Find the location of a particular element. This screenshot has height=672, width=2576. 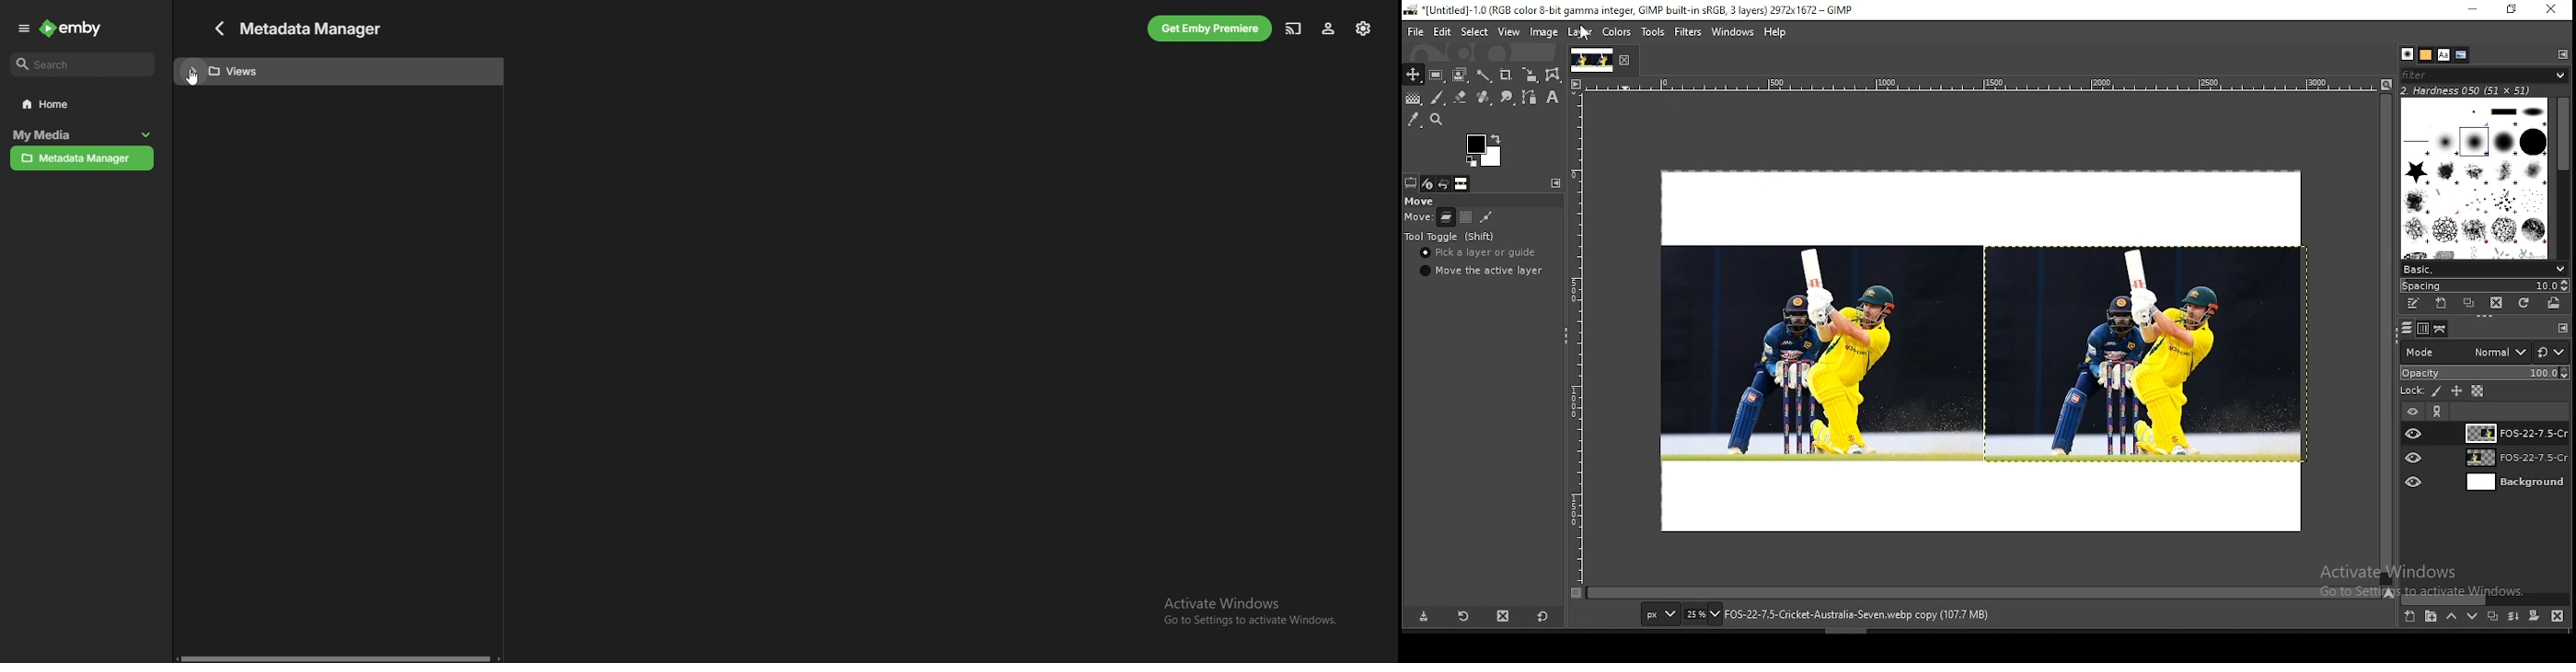

go left is located at coordinates (174, 659).